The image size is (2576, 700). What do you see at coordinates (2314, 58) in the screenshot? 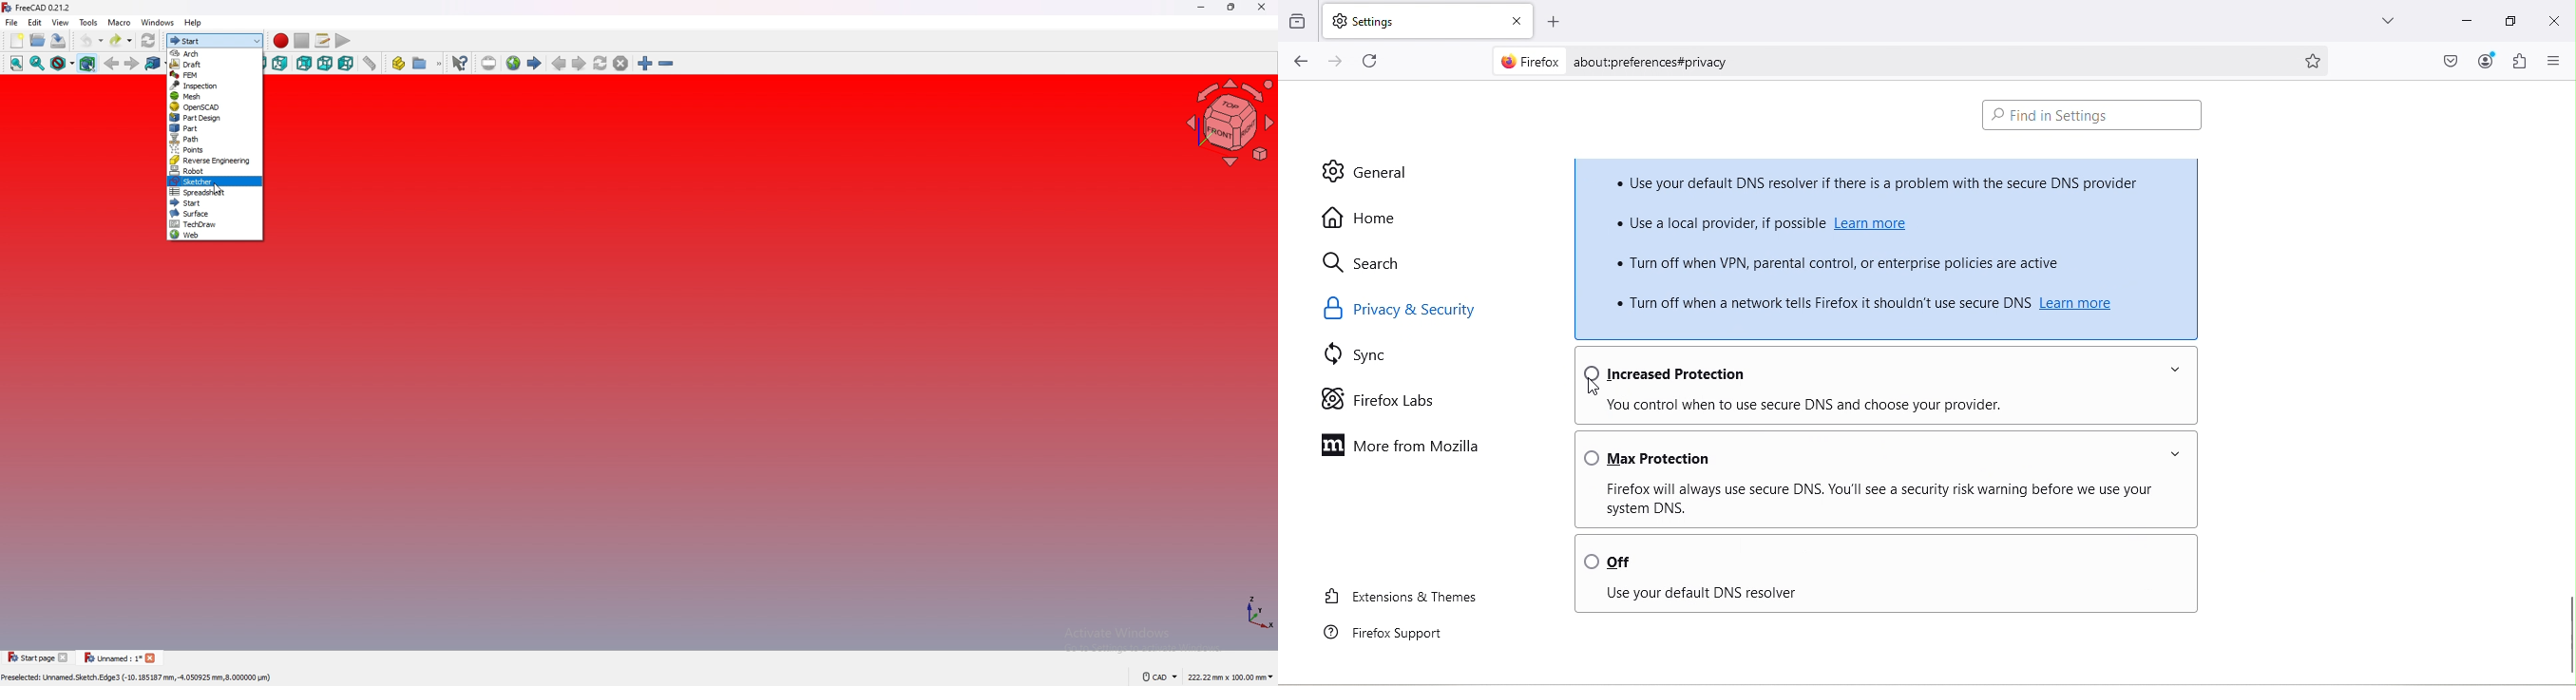
I see `Boommark` at bounding box center [2314, 58].